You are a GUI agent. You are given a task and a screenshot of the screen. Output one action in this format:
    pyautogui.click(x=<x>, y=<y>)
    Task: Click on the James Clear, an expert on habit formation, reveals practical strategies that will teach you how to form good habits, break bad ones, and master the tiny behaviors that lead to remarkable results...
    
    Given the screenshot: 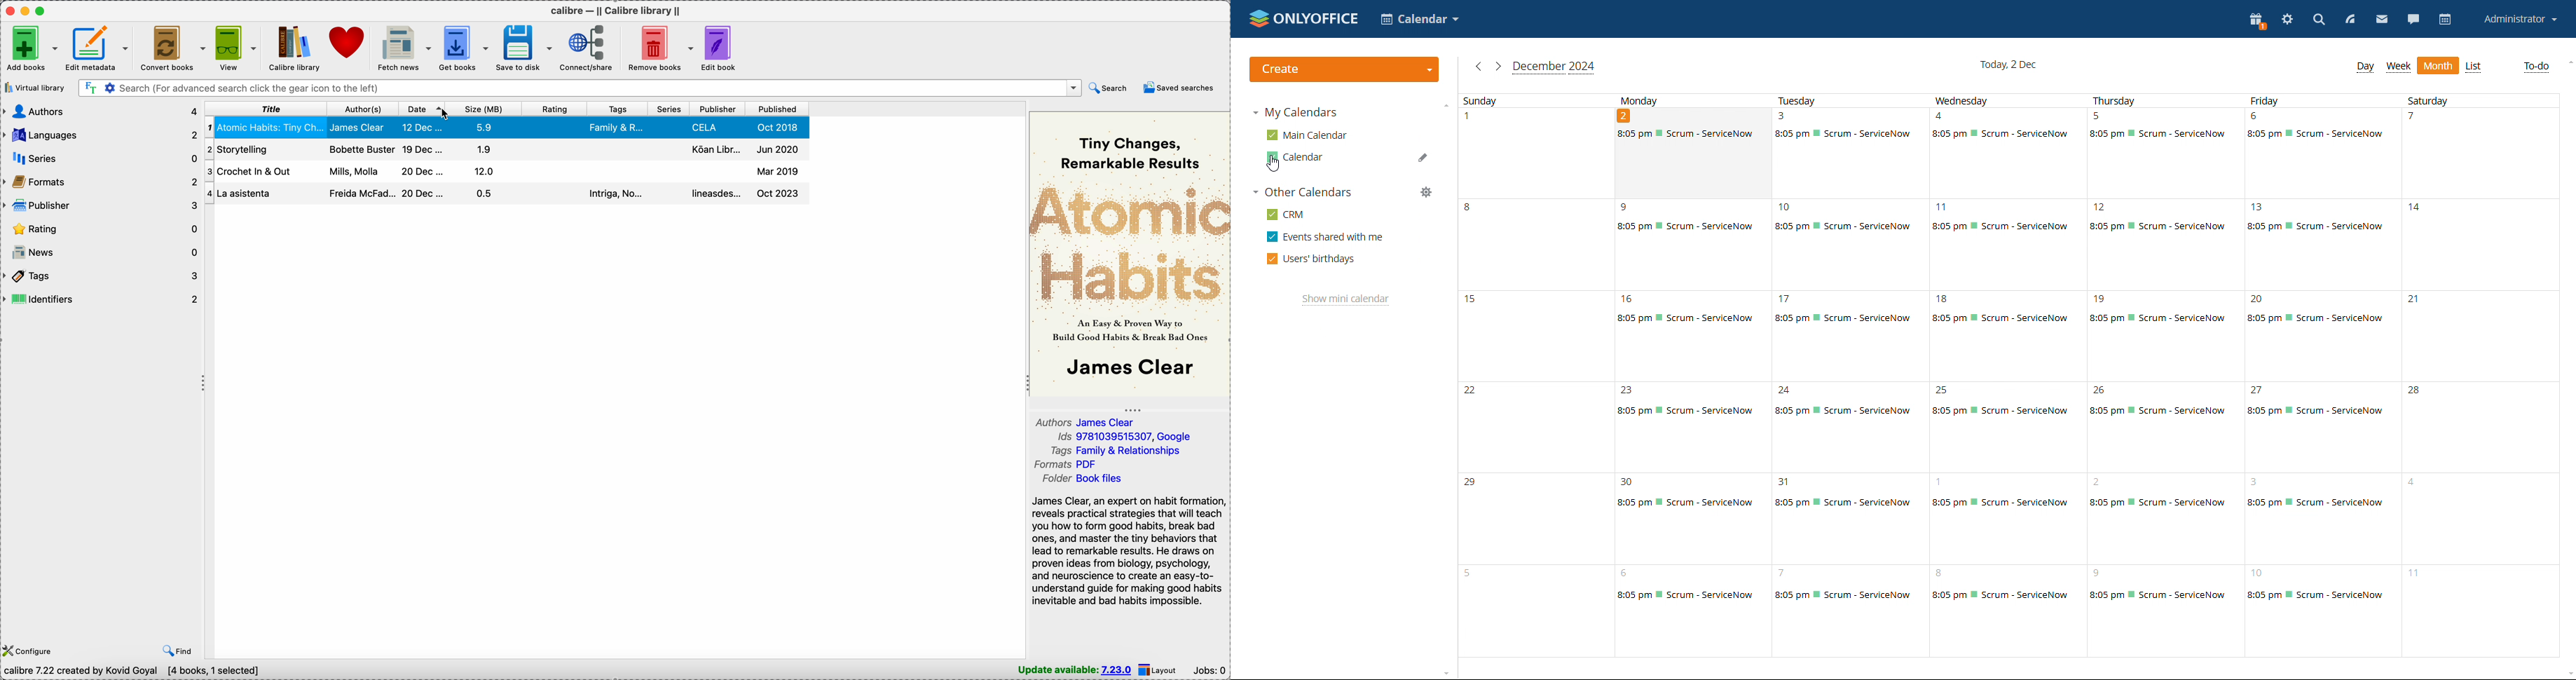 What is the action you would take?
    pyautogui.click(x=1126, y=550)
    